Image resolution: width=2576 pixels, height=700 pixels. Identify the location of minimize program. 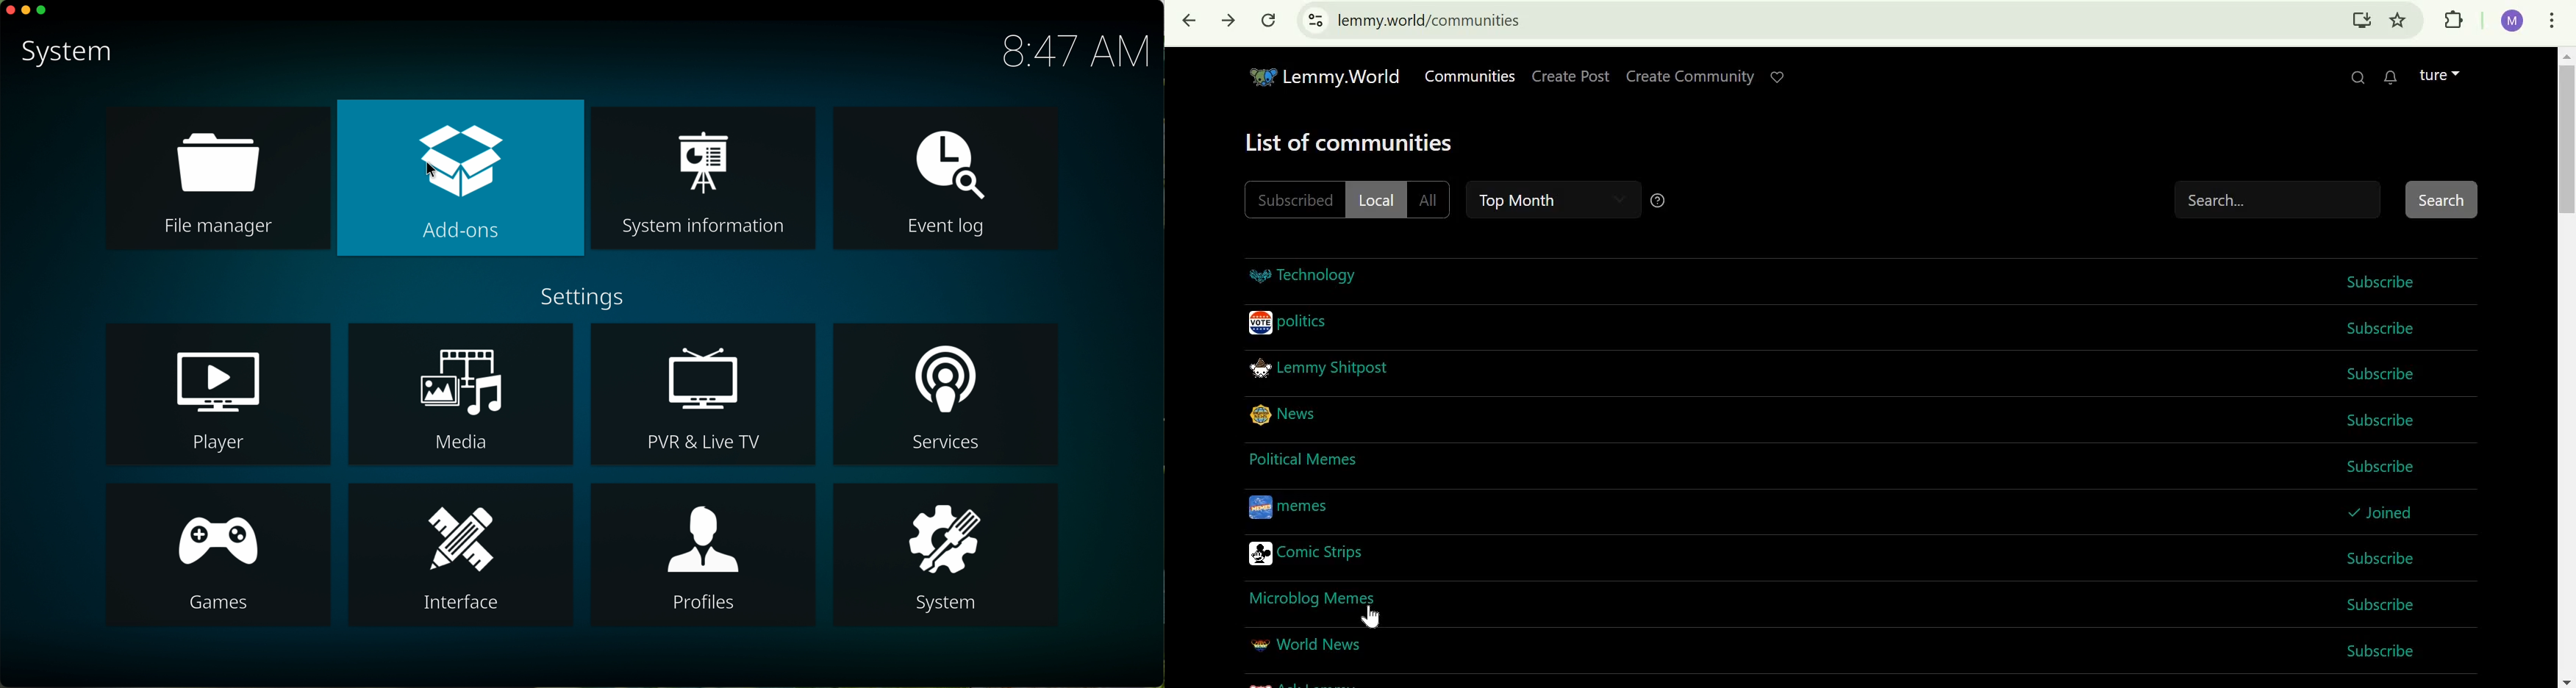
(27, 11).